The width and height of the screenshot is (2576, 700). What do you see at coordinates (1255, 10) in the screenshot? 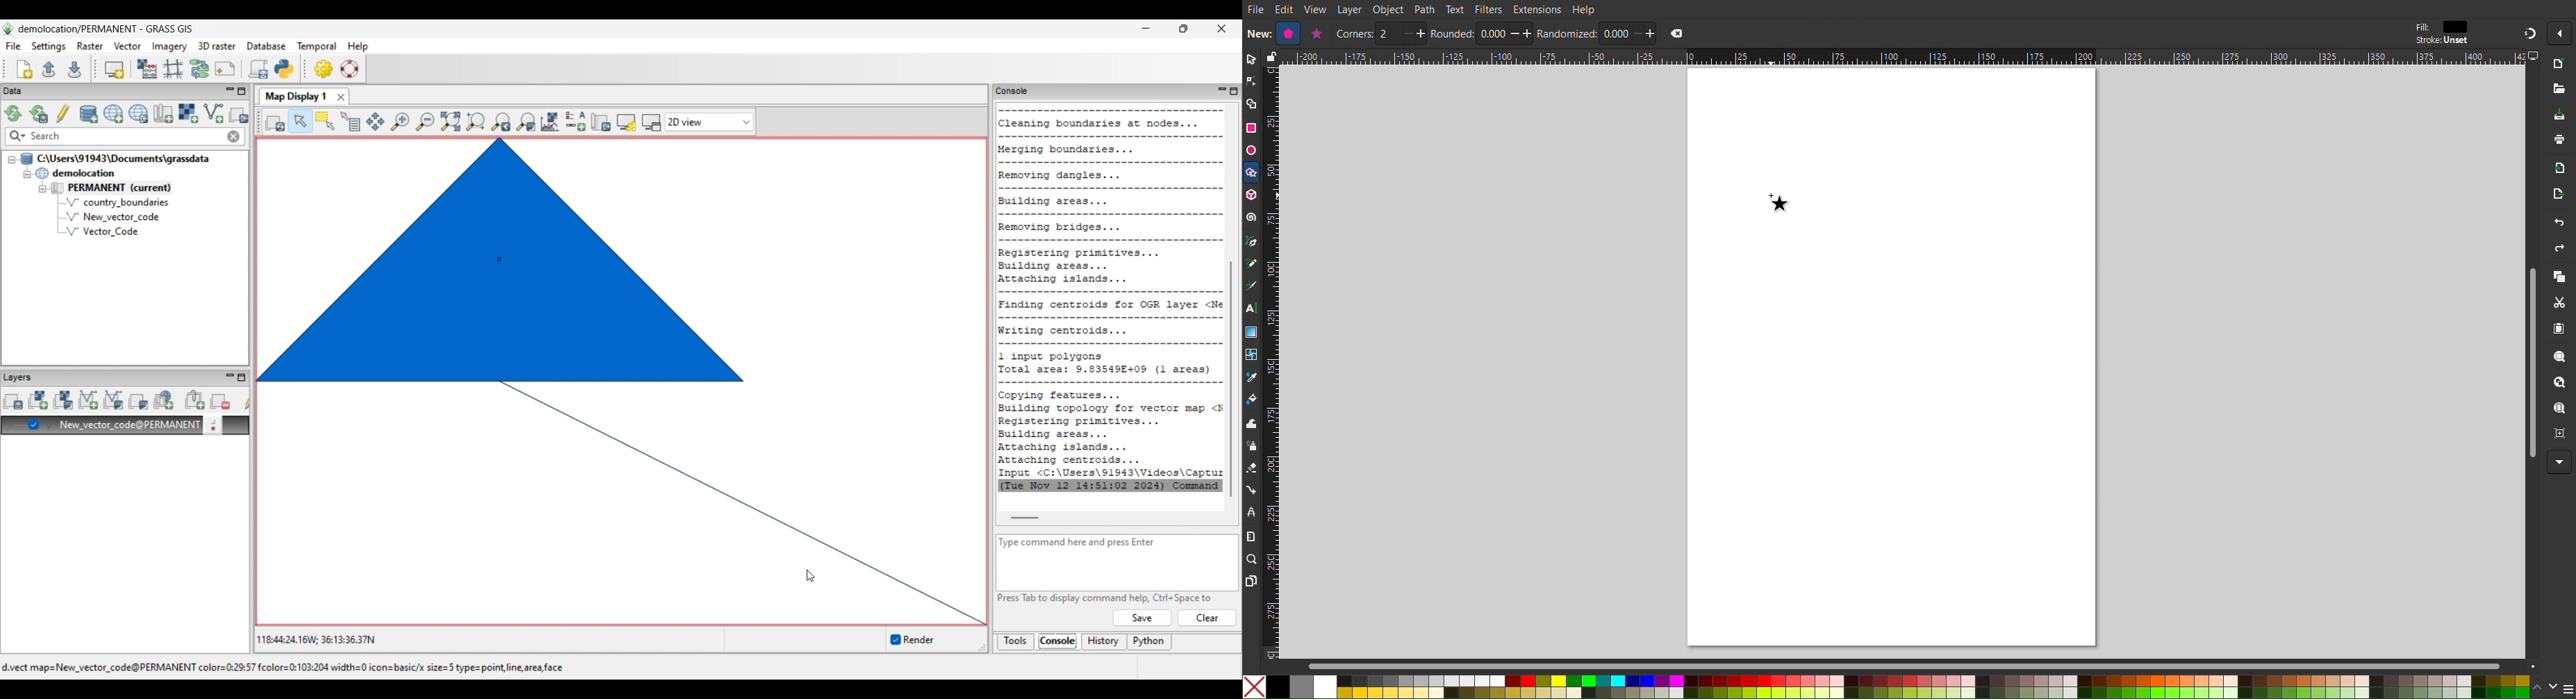
I see `File` at bounding box center [1255, 10].